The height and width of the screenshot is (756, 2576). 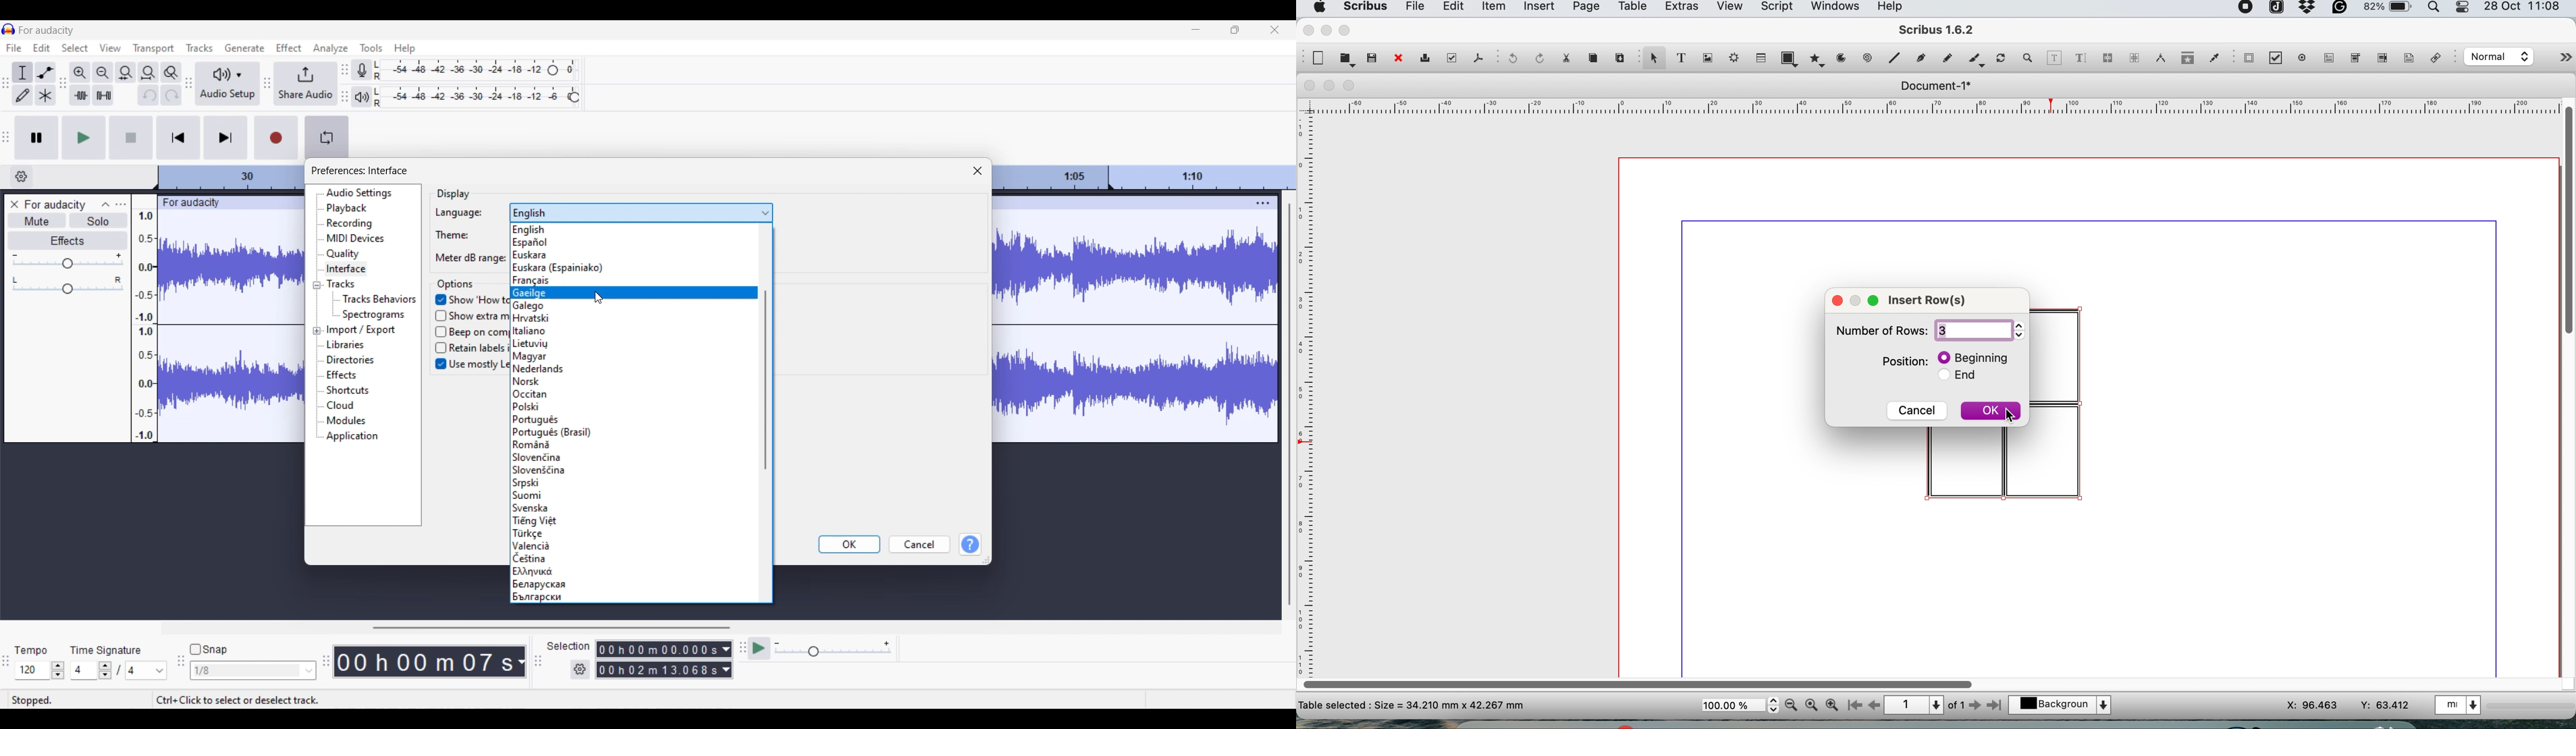 What do you see at coordinates (1976, 357) in the screenshot?
I see `beginning` at bounding box center [1976, 357].